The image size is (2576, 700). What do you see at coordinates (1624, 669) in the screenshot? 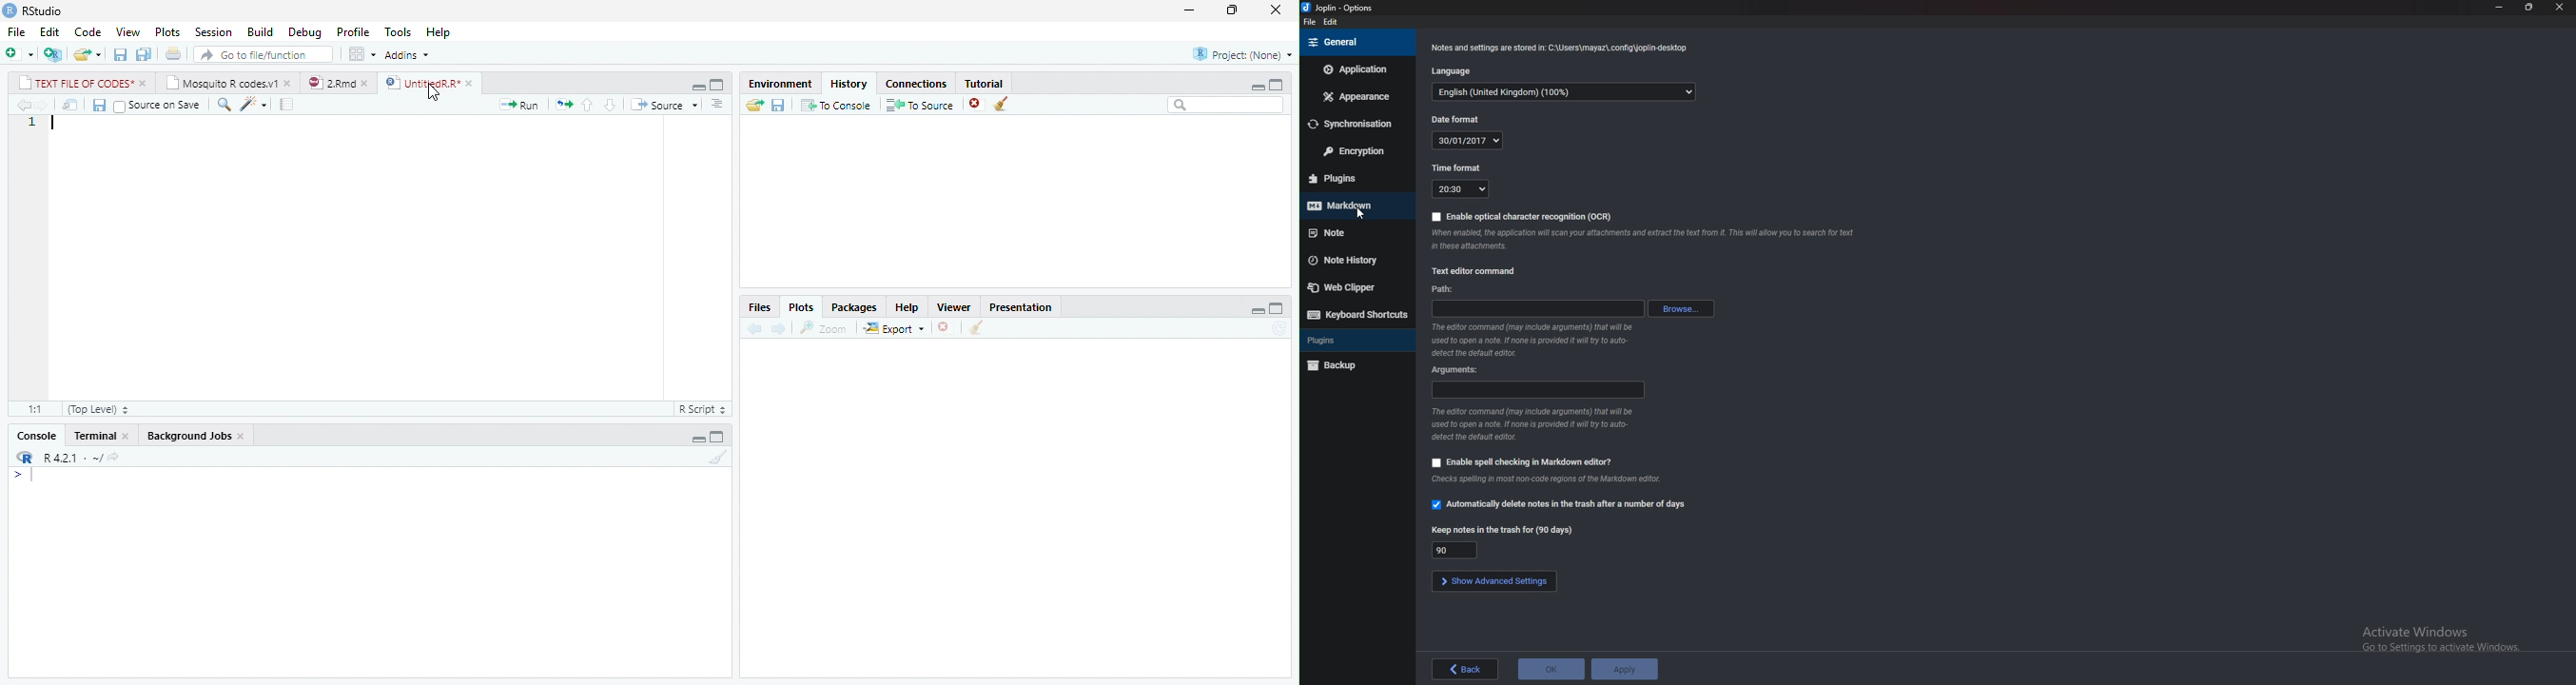
I see `apply` at bounding box center [1624, 669].